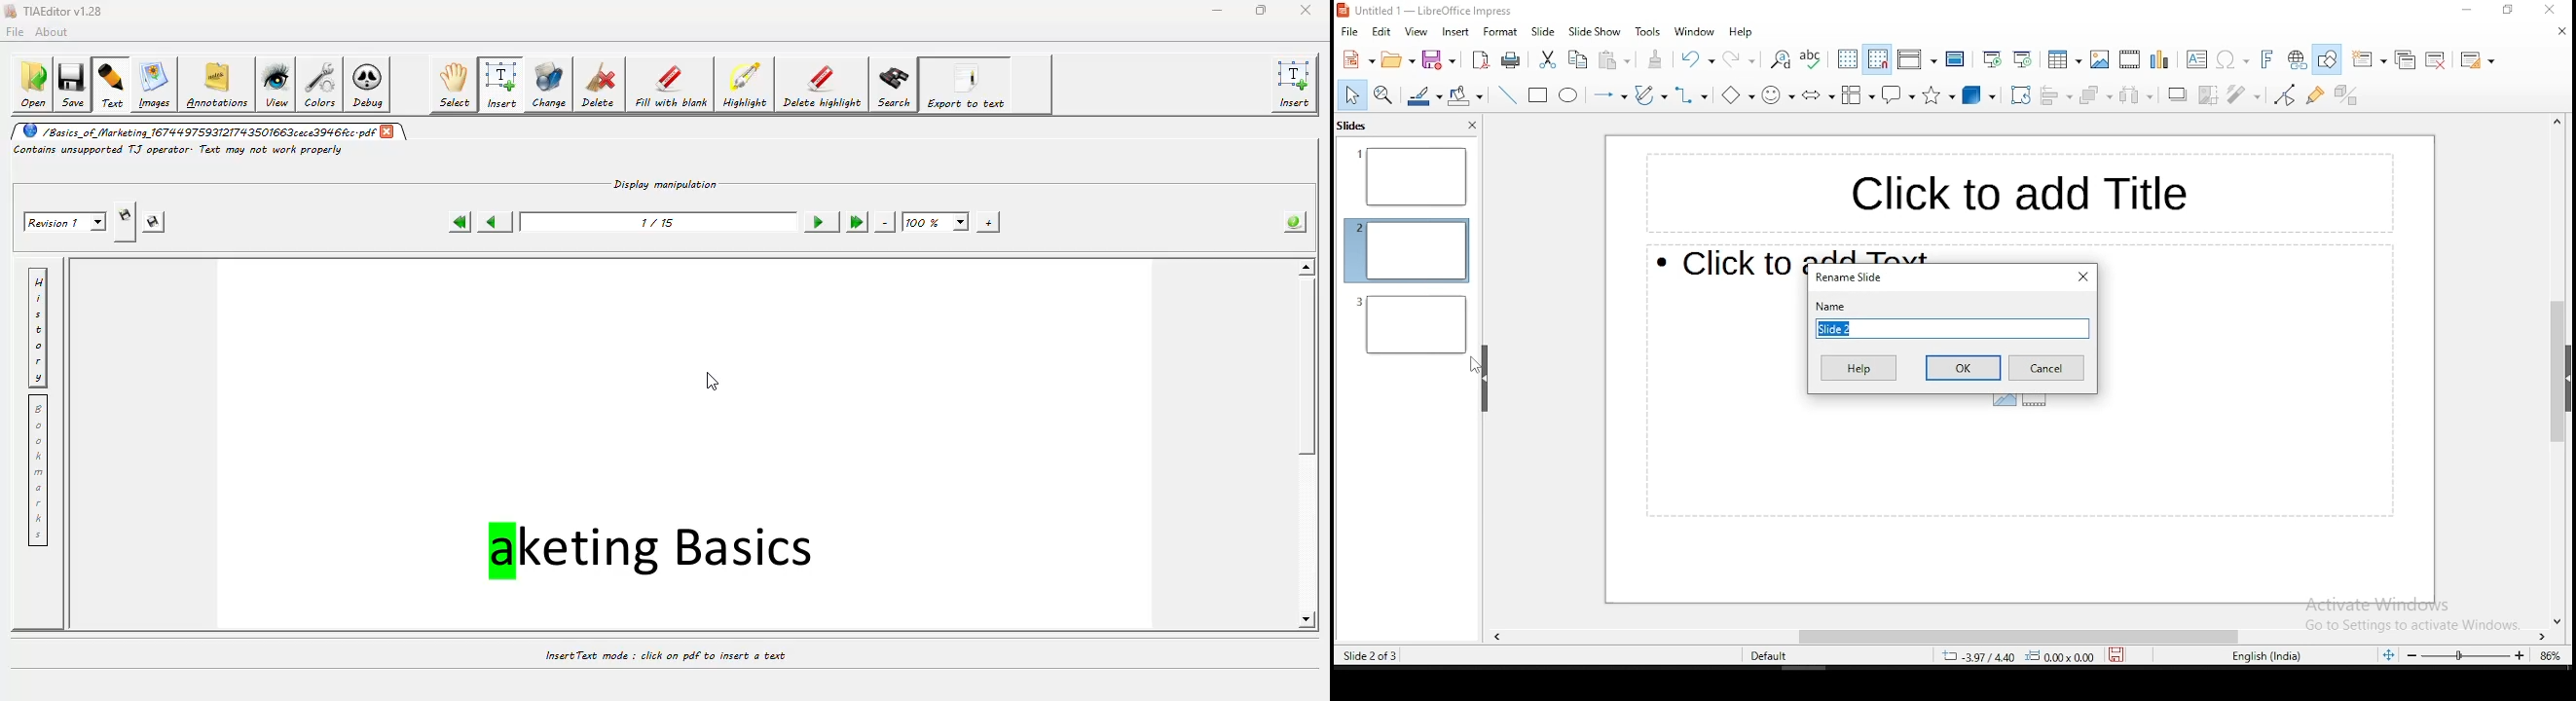 The image size is (2576, 728). I want to click on  slide layout, so click(2477, 60).